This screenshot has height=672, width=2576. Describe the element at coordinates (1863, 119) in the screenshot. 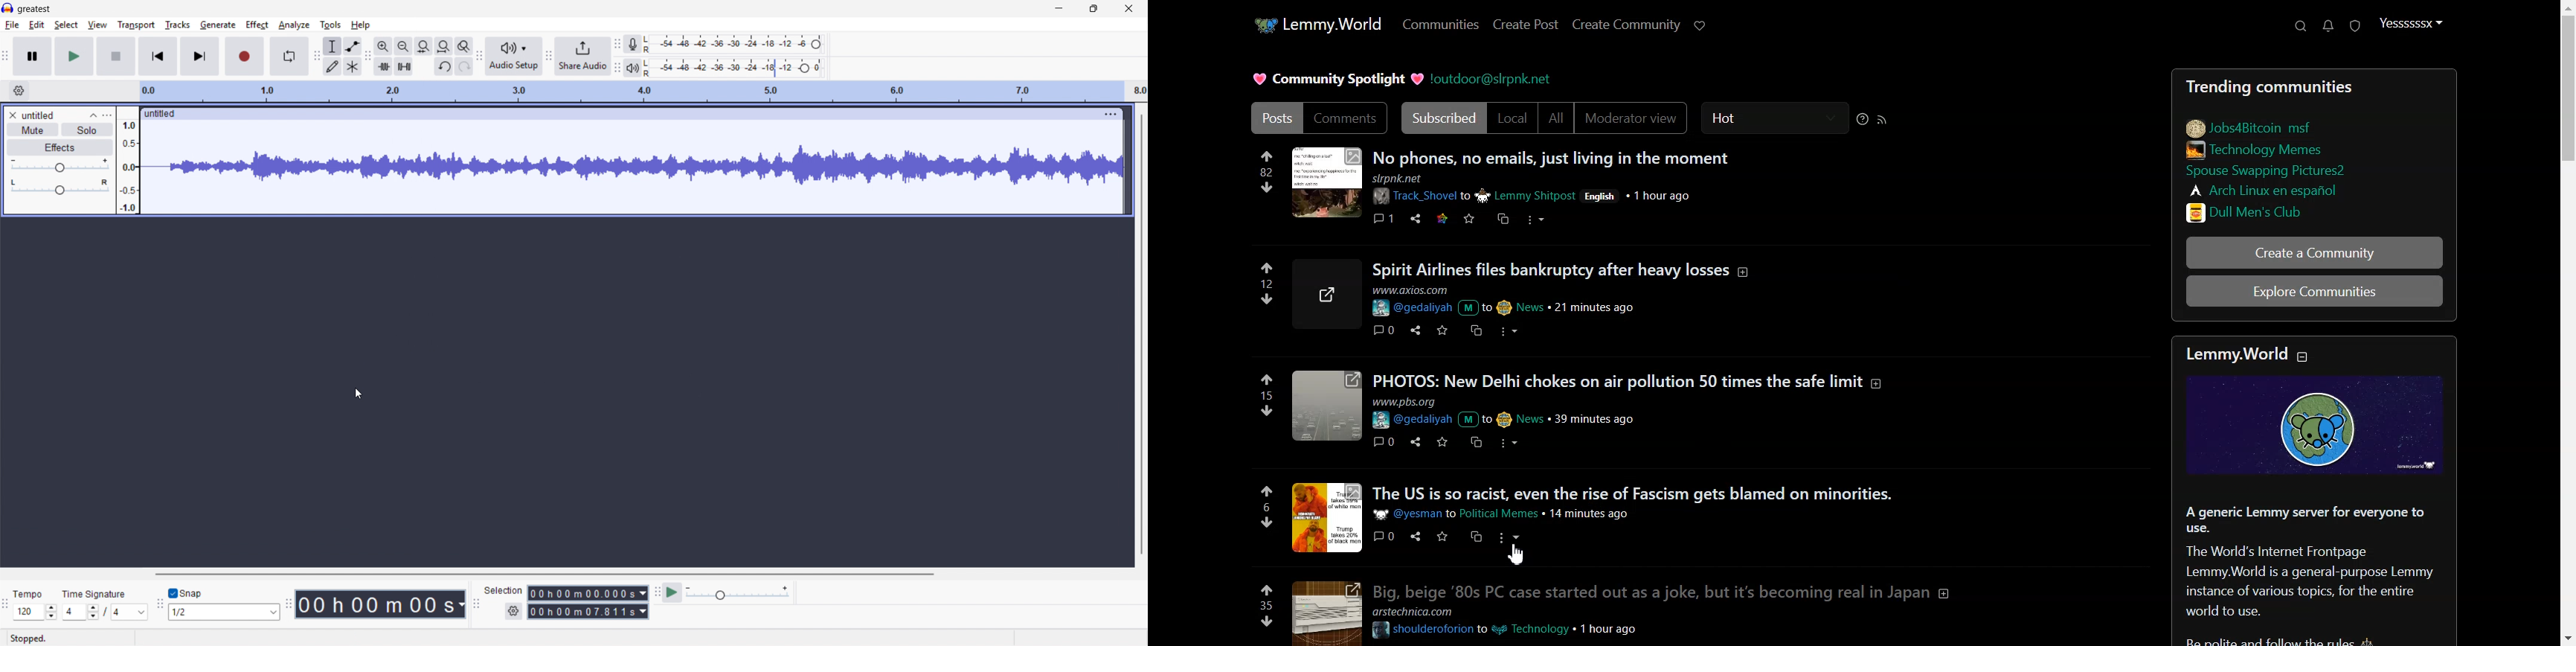

I see `Sorting help` at that location.